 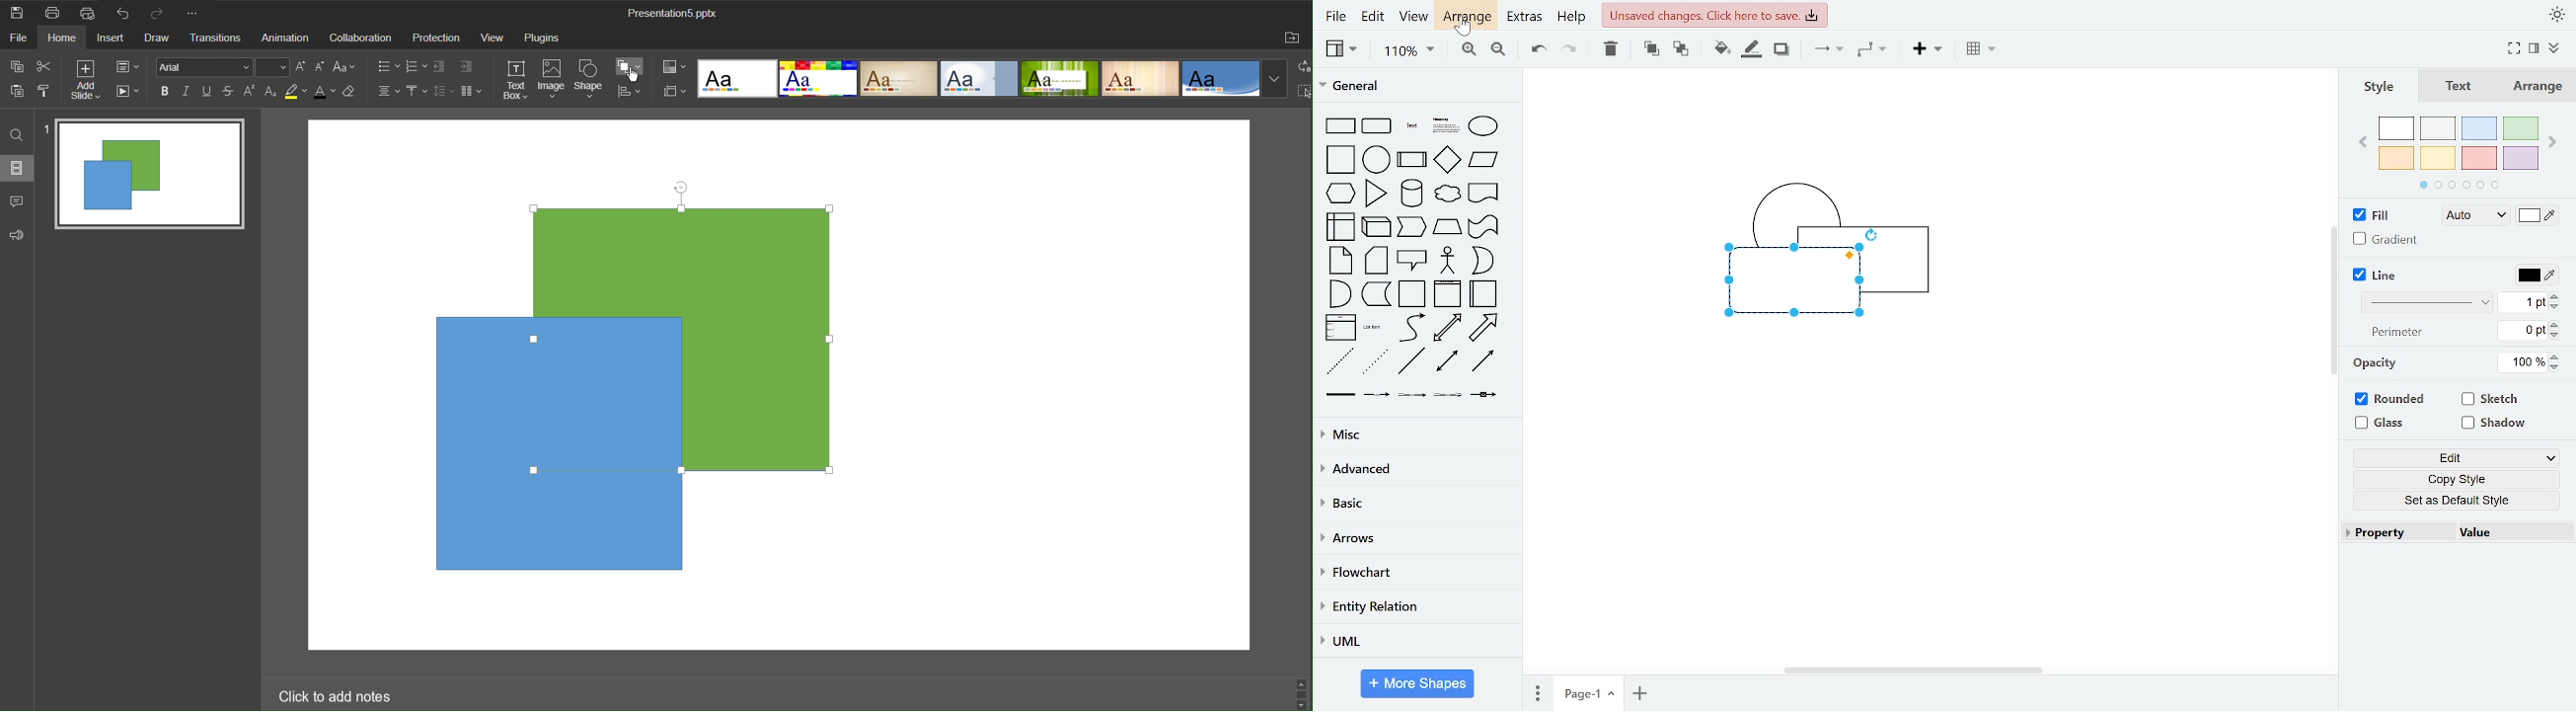 What do you see at coordinates (1412, 259) in the screenshot?
I see `callout` at bounding box center [1412, 259].